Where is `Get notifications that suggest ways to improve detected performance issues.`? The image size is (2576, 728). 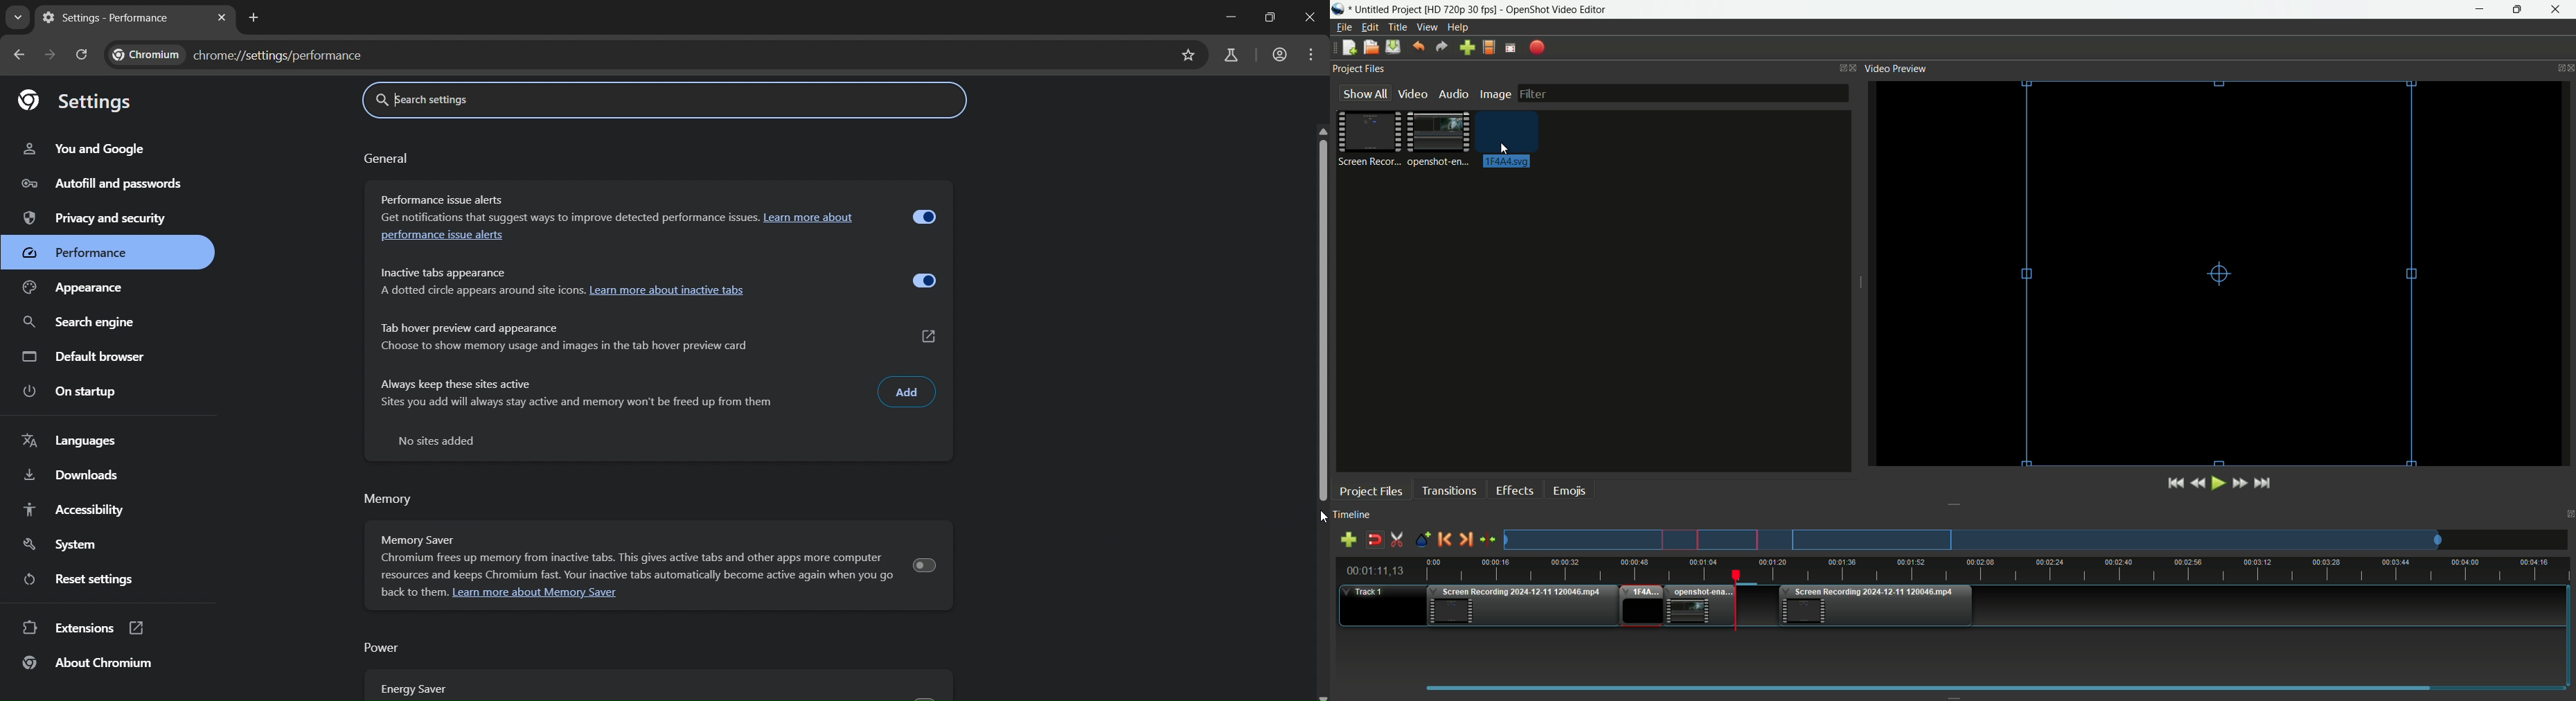
Get notifications that suggest ways to improve detected performance issues. is located at coordinates (569, 217).